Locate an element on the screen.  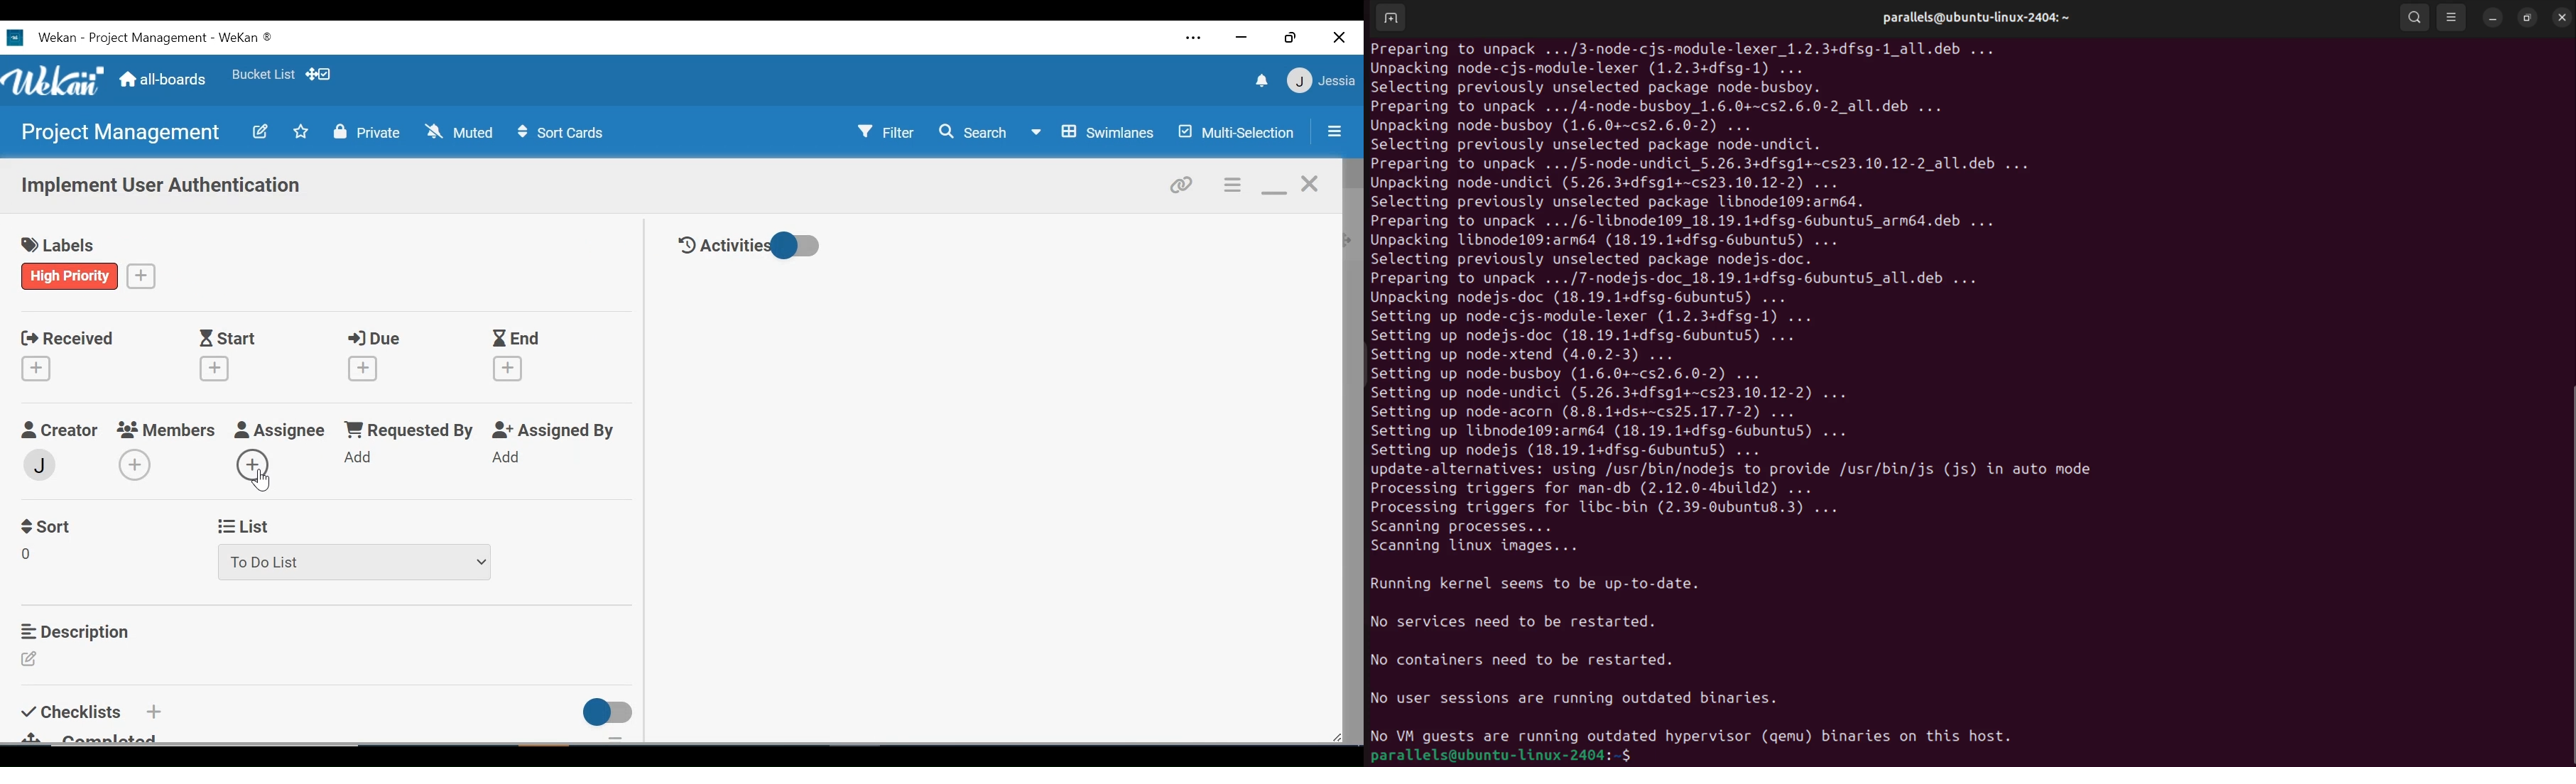
Members is located at coordinates (168, 429).